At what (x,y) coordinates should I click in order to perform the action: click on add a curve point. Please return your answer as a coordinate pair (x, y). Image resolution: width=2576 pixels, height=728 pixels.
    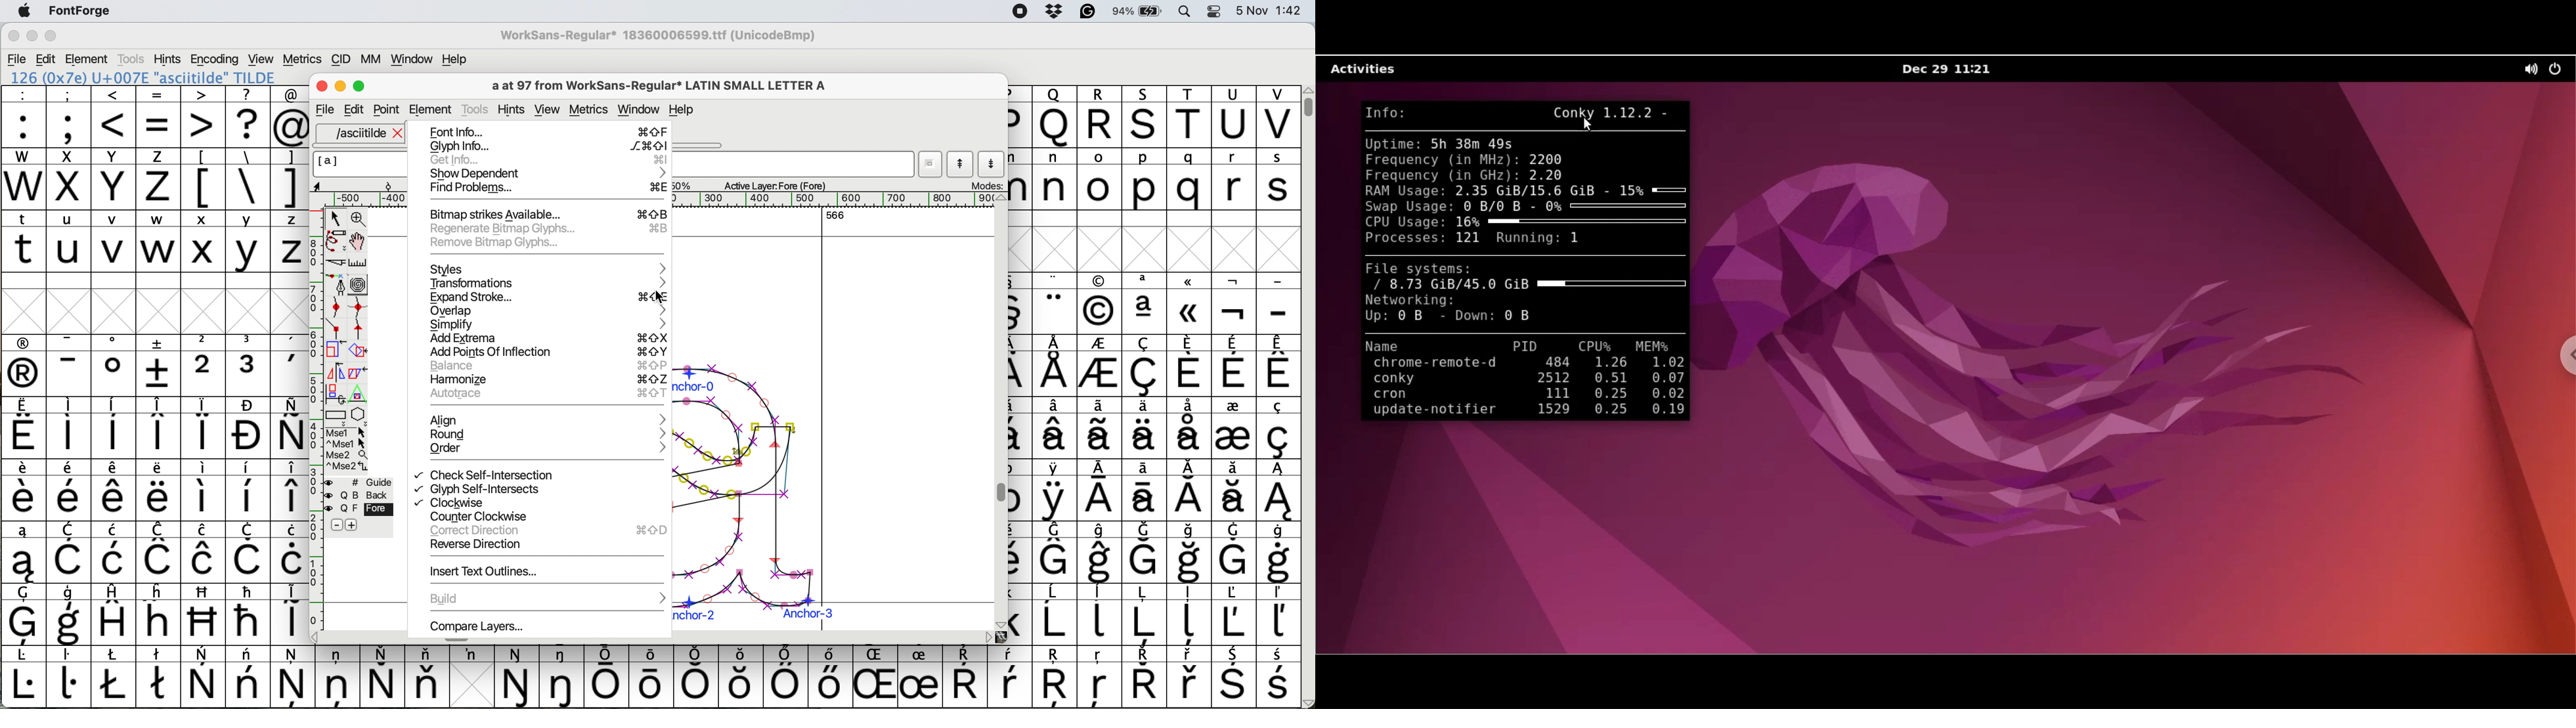
    Looking at the image, I should click on (337, 307).